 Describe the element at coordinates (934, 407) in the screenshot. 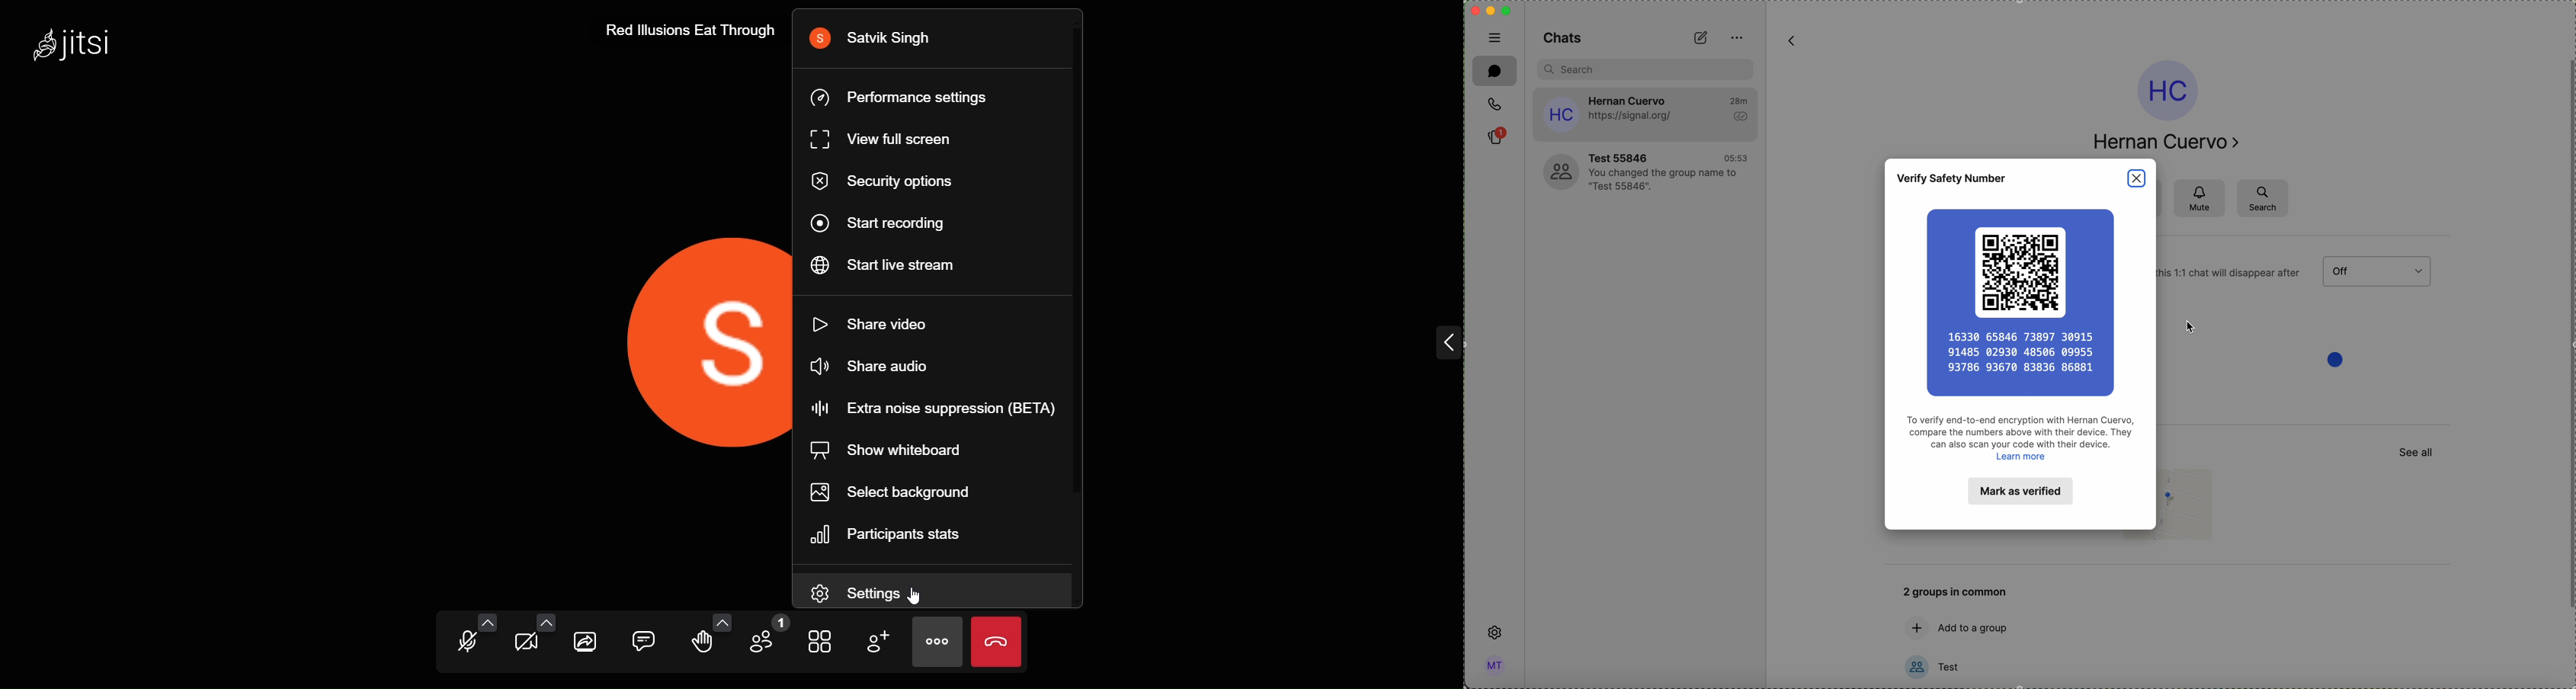

I see `extra noise supression (BETA)` at that location.